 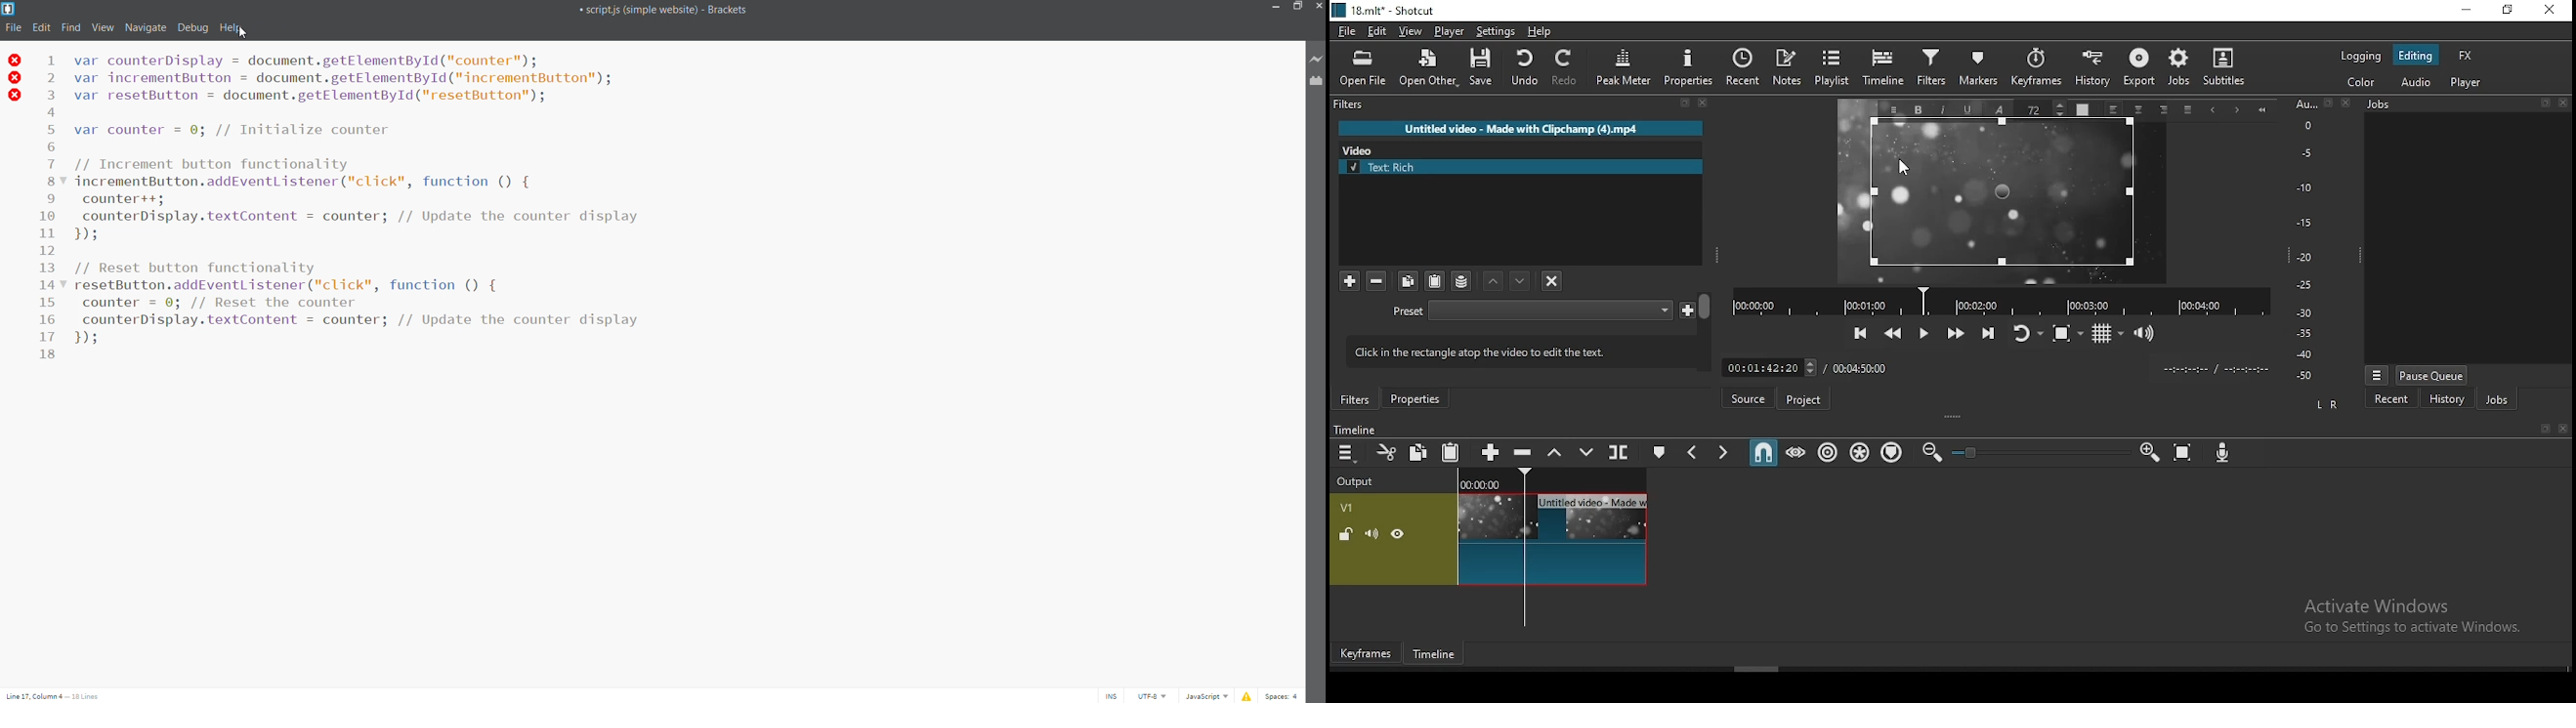 What do you see at coordinates (2033, 71) in the screenshot?
I see `keyframes` at bounding box center [2033, 71].